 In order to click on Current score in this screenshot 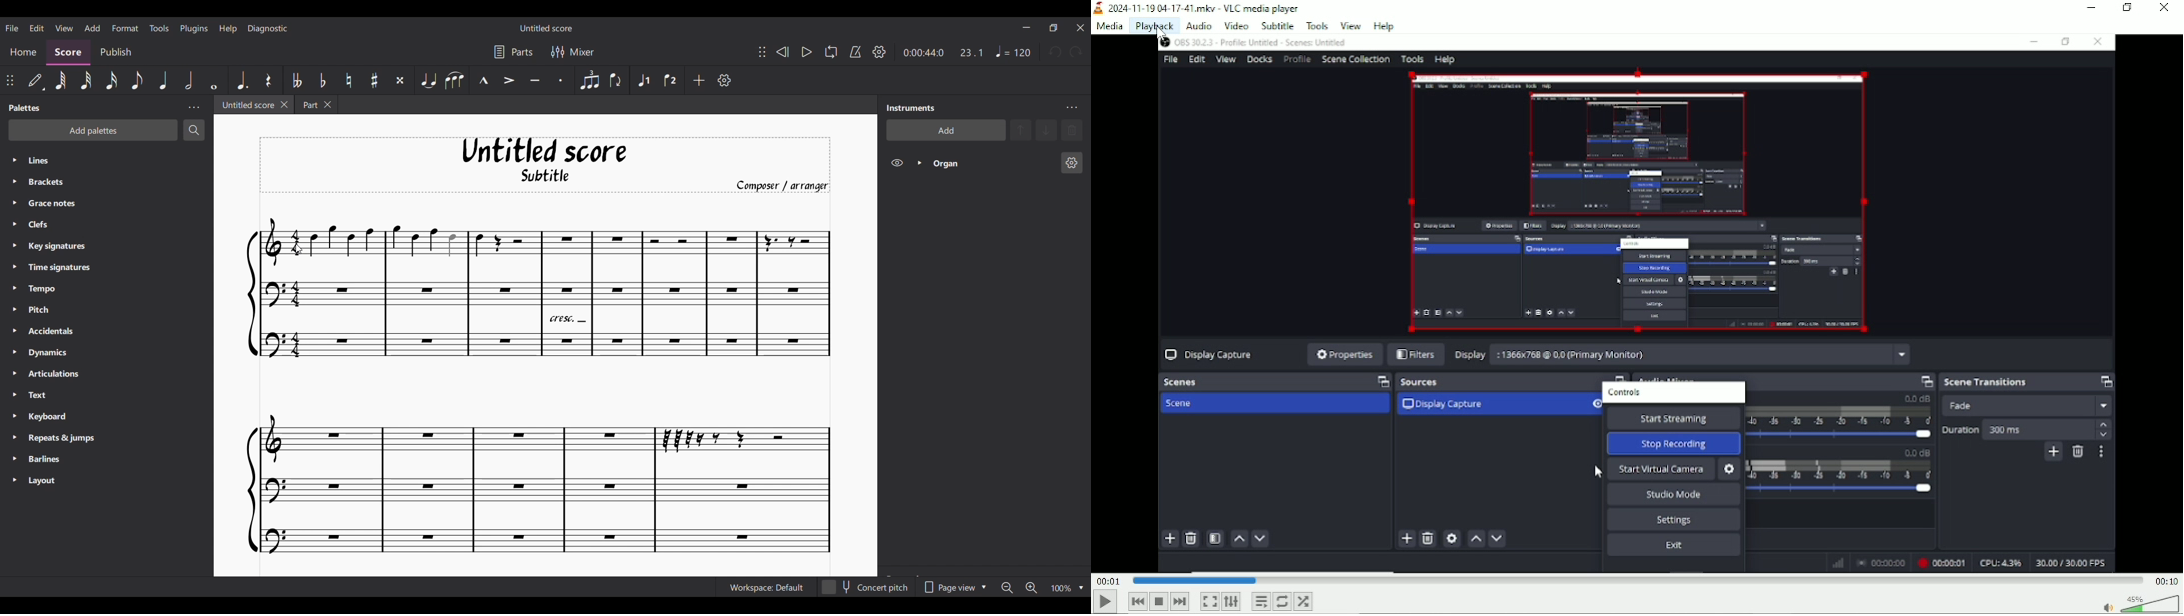, I will do `click(540, 385)`.